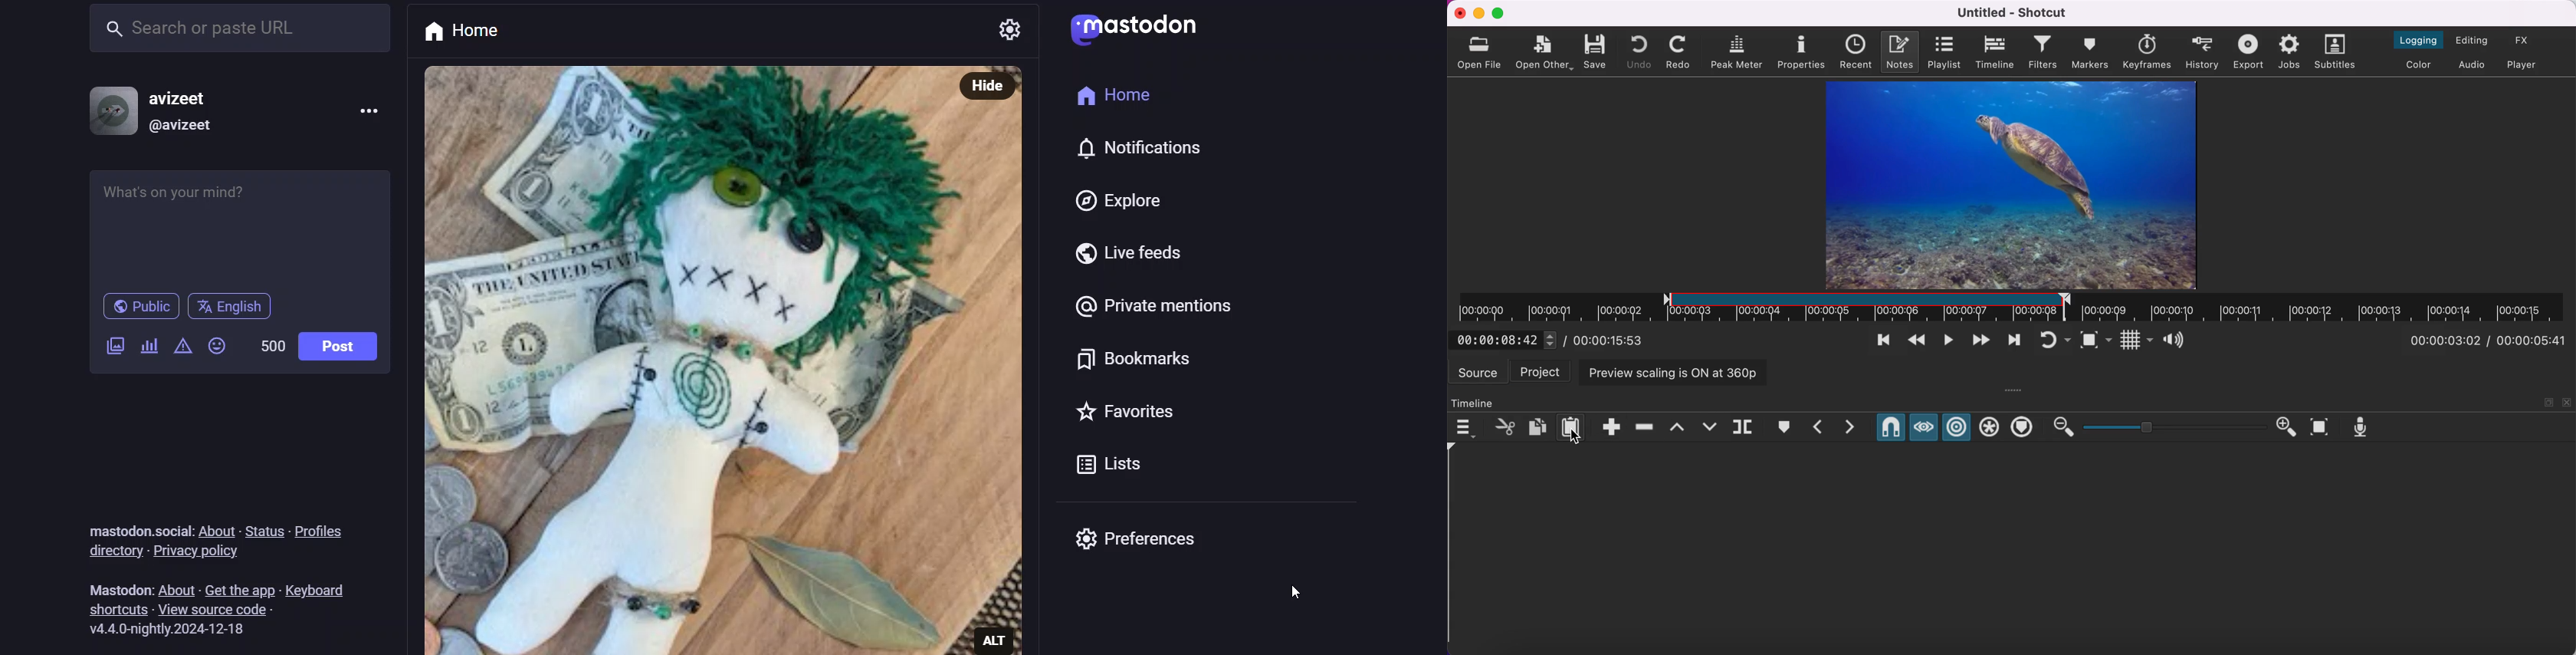  Describe the element at coordinates (2321, 307) in the screenshot. I see `unclipped timeline` at that location.